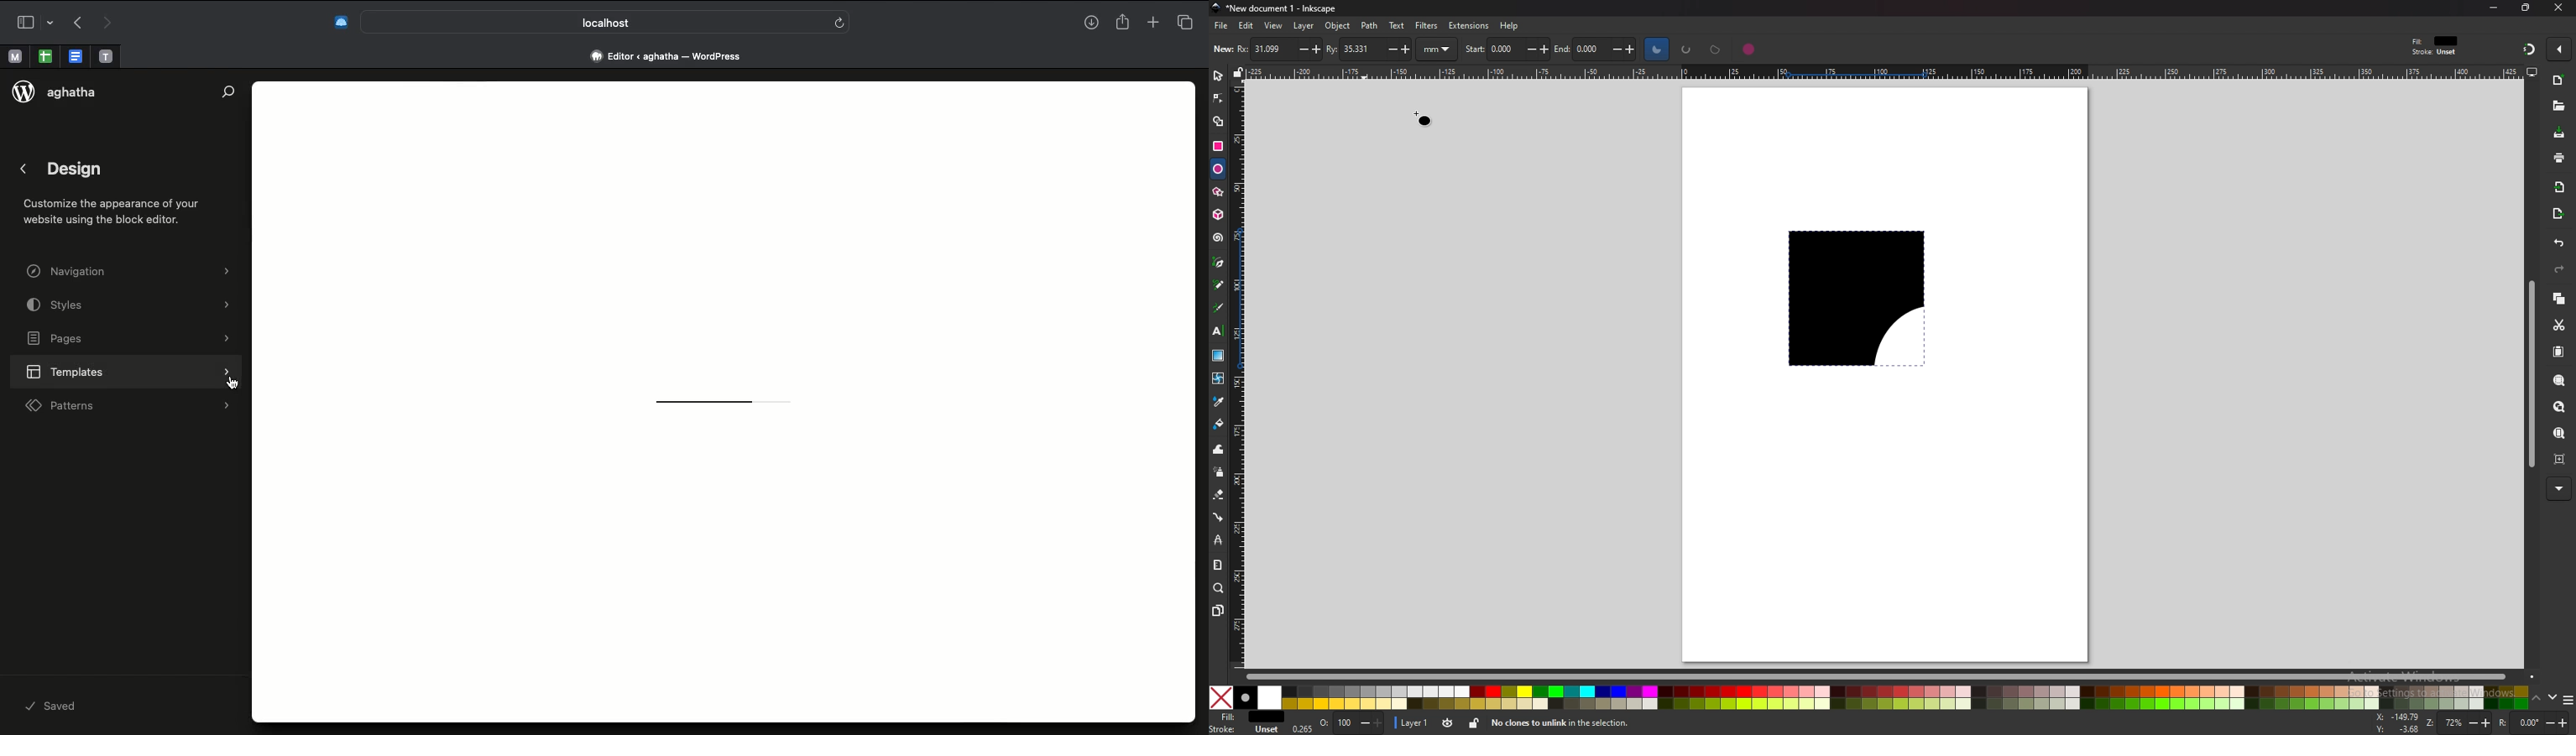 This screenshot has width=2576, height=756. Describe the element at coordinates (1218, 355) in the screenshot. I see `gradient` at that location.